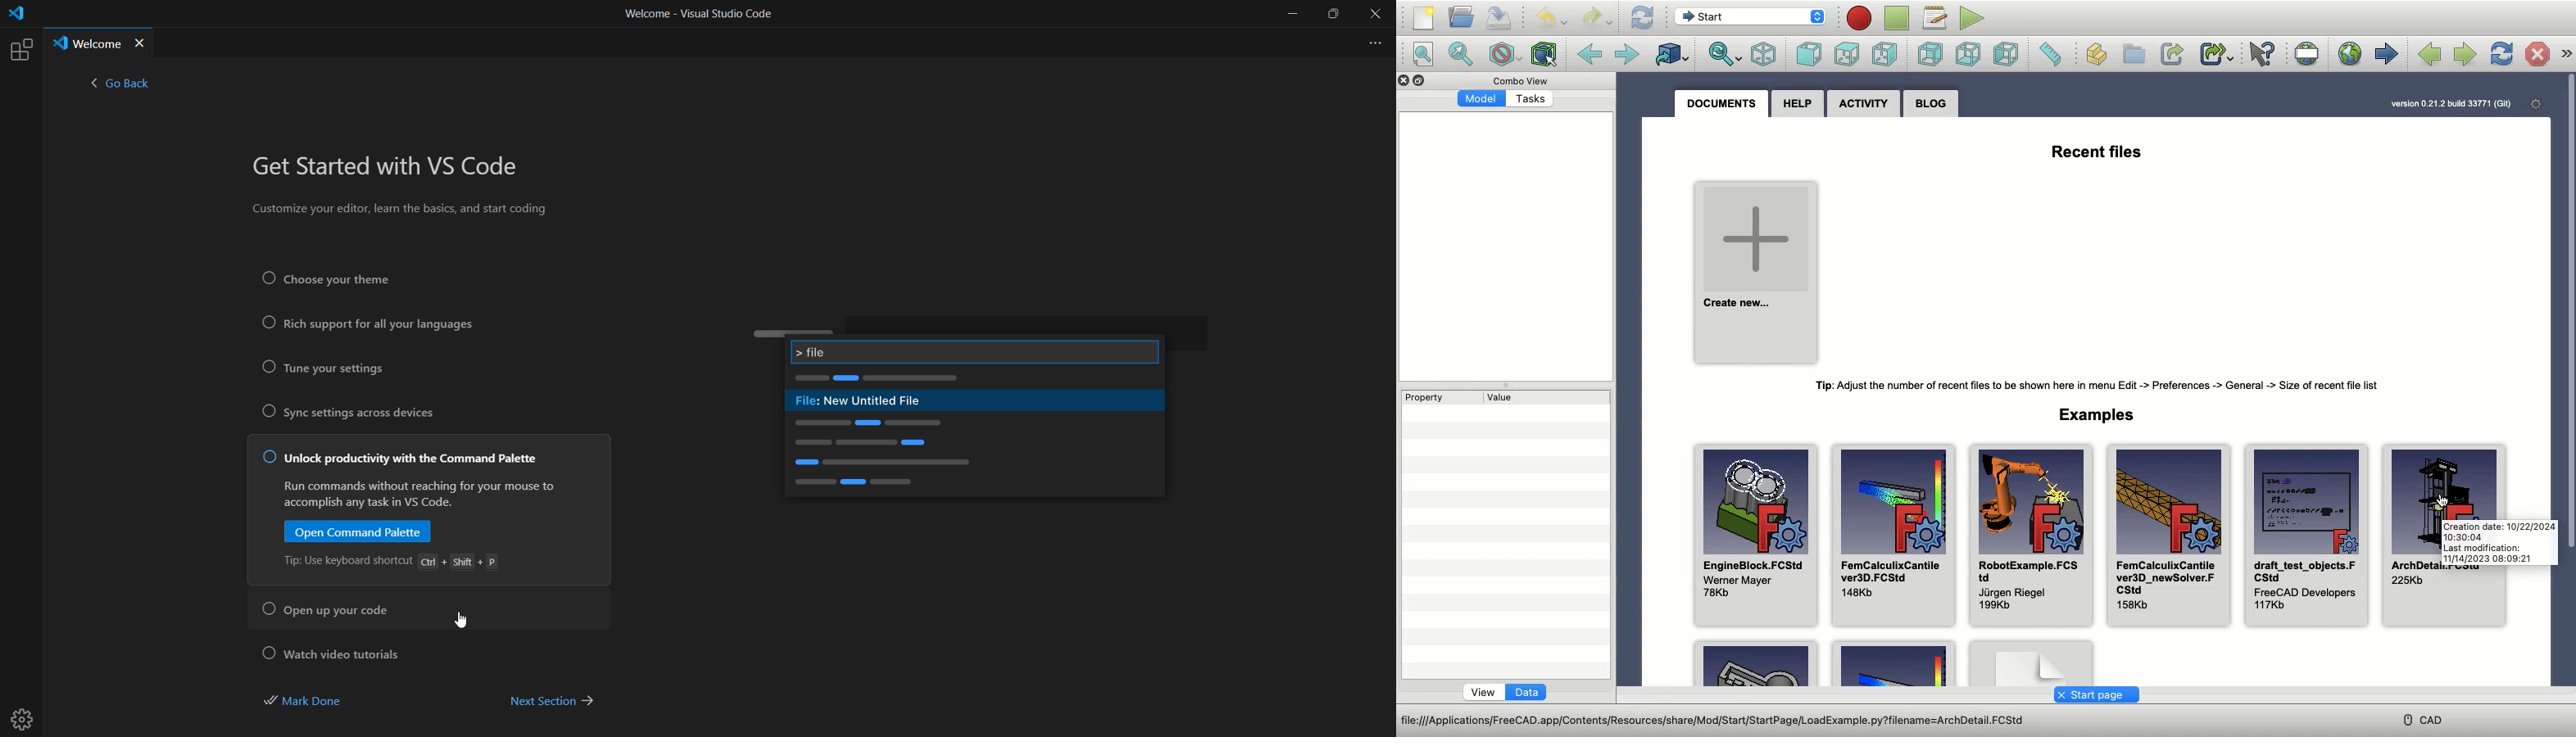 The width and height of the screenshot is (2576, 756). I want to click on Next page, so click(2465, 54).